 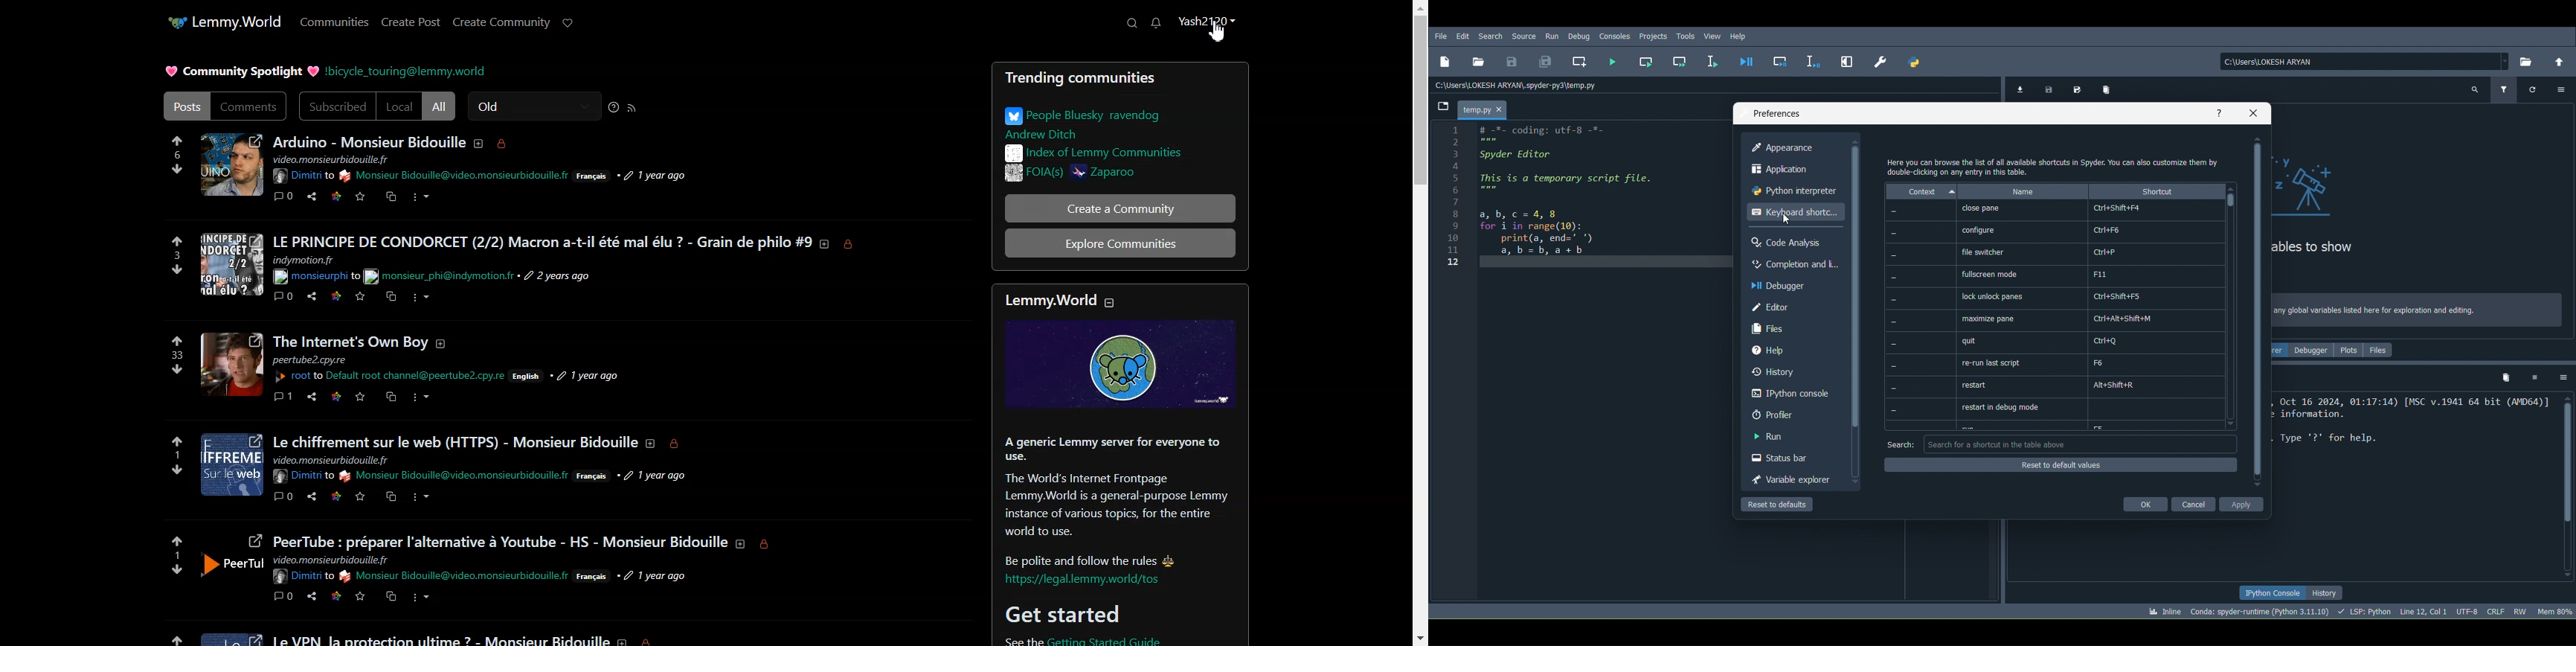 What do you see at coordinates (1791, 287) in the screenshot?
I see `Debugger` at bounding box center [1791, 287].